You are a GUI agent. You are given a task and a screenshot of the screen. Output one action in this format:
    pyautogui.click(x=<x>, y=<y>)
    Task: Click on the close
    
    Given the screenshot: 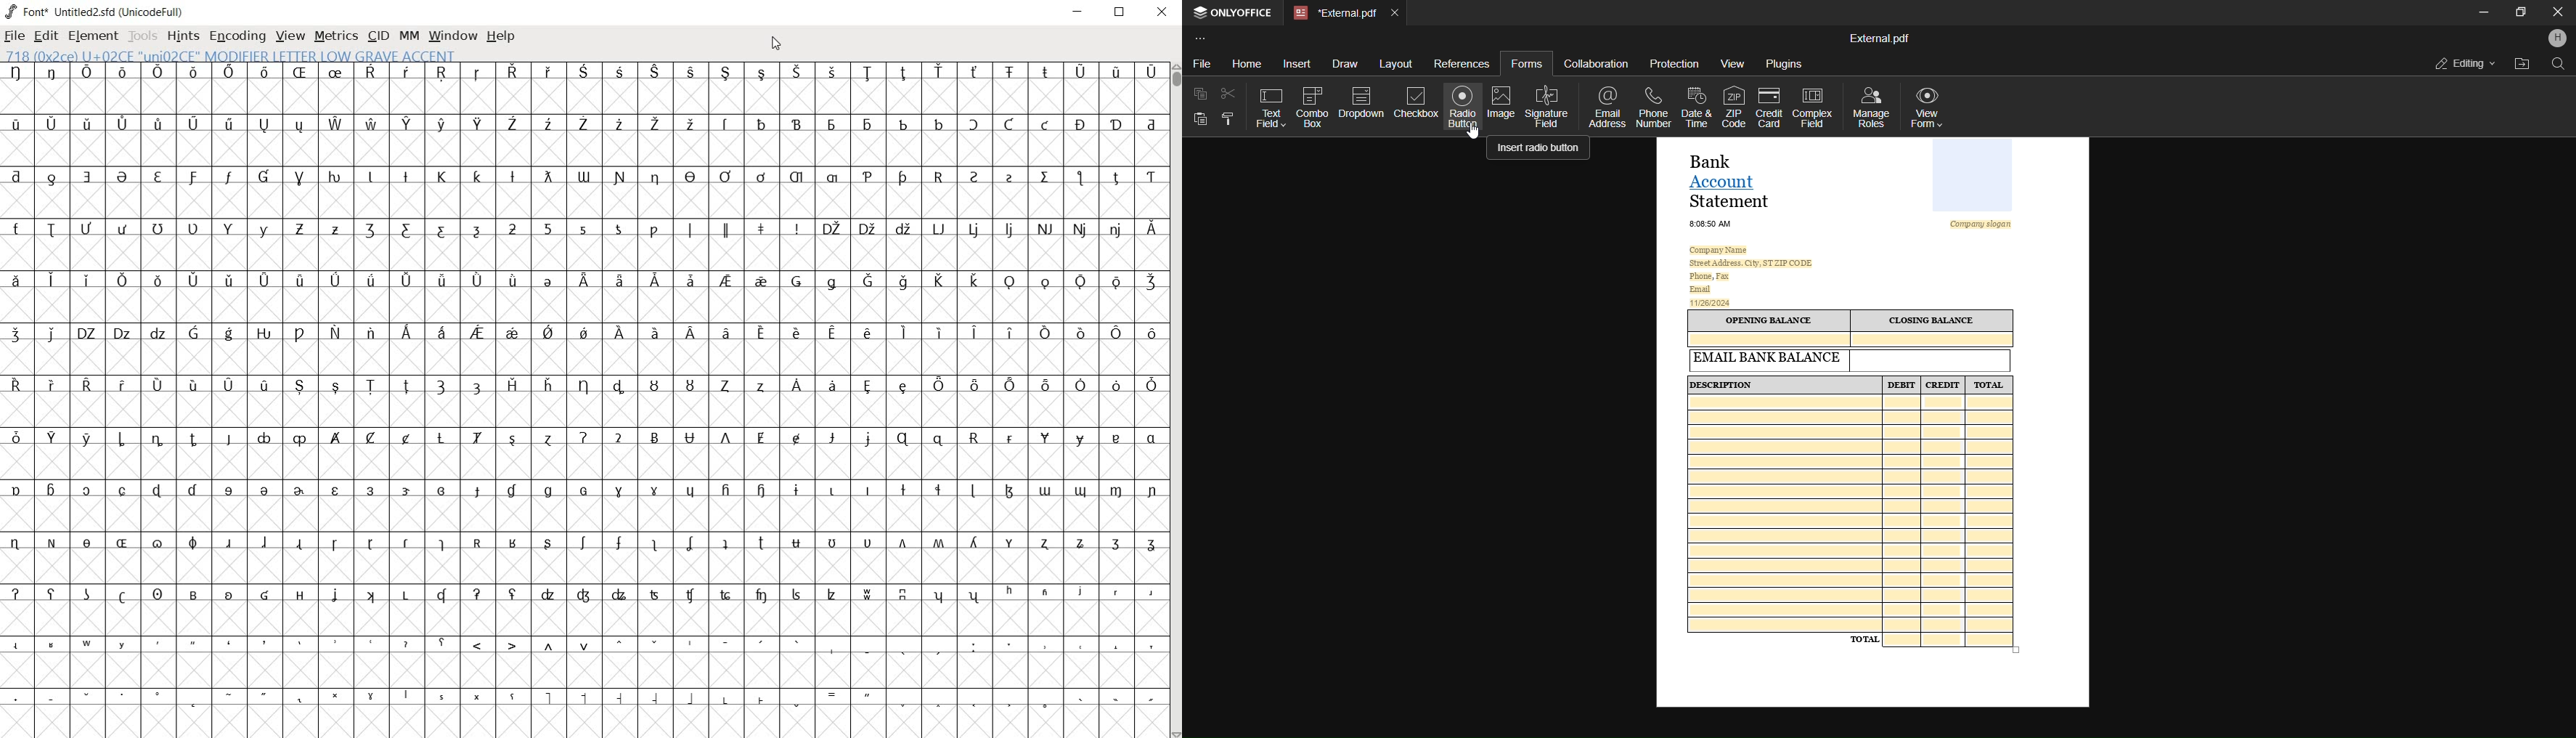 What is the action you would take?
    pyautogui.click(x=775, y=44)
    